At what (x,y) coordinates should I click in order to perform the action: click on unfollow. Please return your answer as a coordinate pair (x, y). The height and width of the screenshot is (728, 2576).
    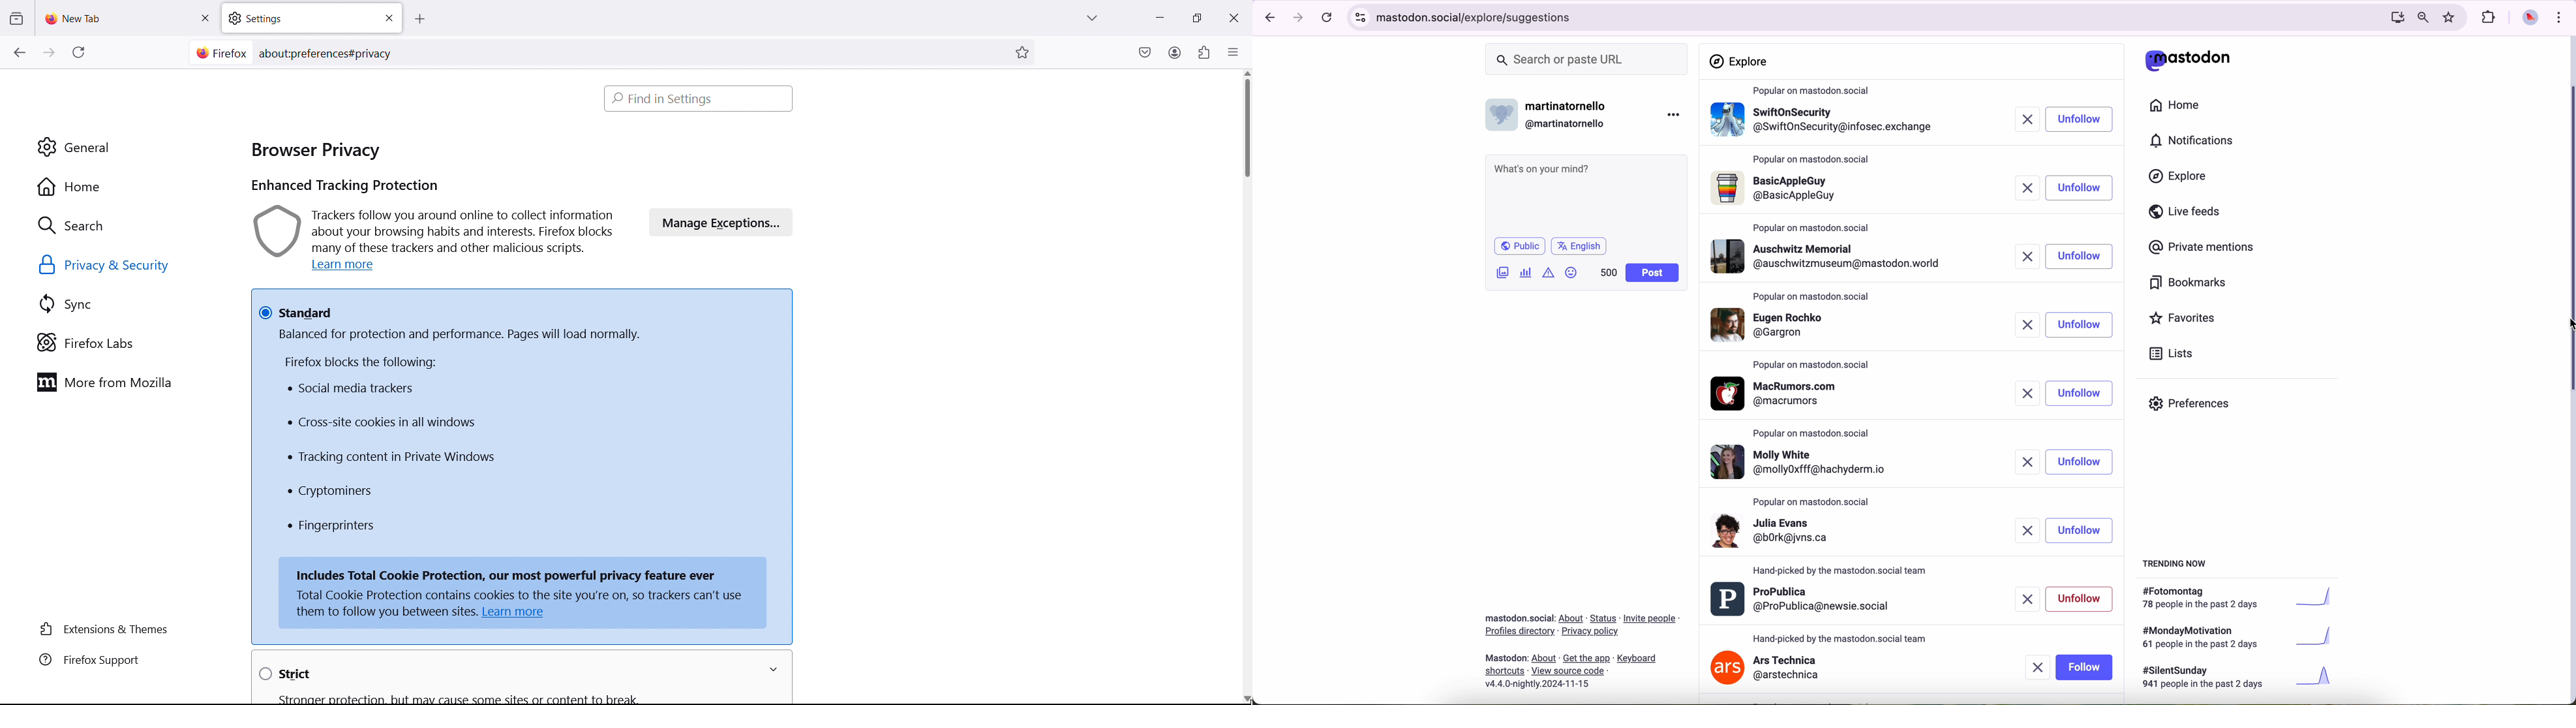
    Looking at the image, I should click on (2080, 393).